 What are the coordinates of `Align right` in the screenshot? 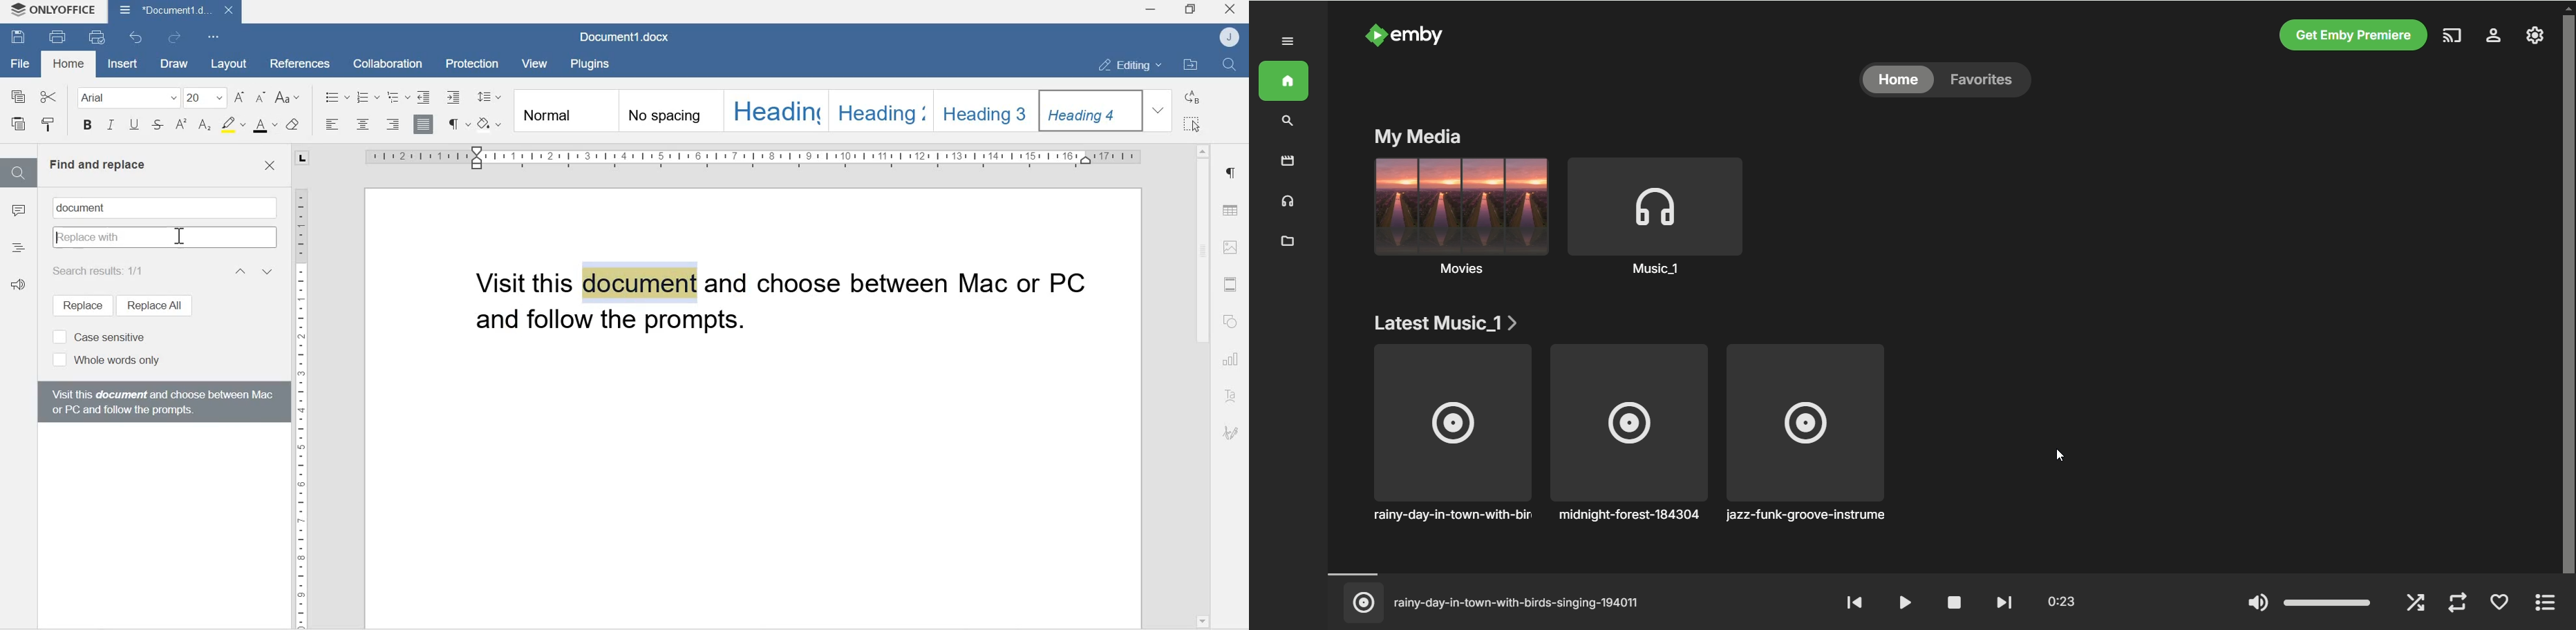 It's located at (393, 124).